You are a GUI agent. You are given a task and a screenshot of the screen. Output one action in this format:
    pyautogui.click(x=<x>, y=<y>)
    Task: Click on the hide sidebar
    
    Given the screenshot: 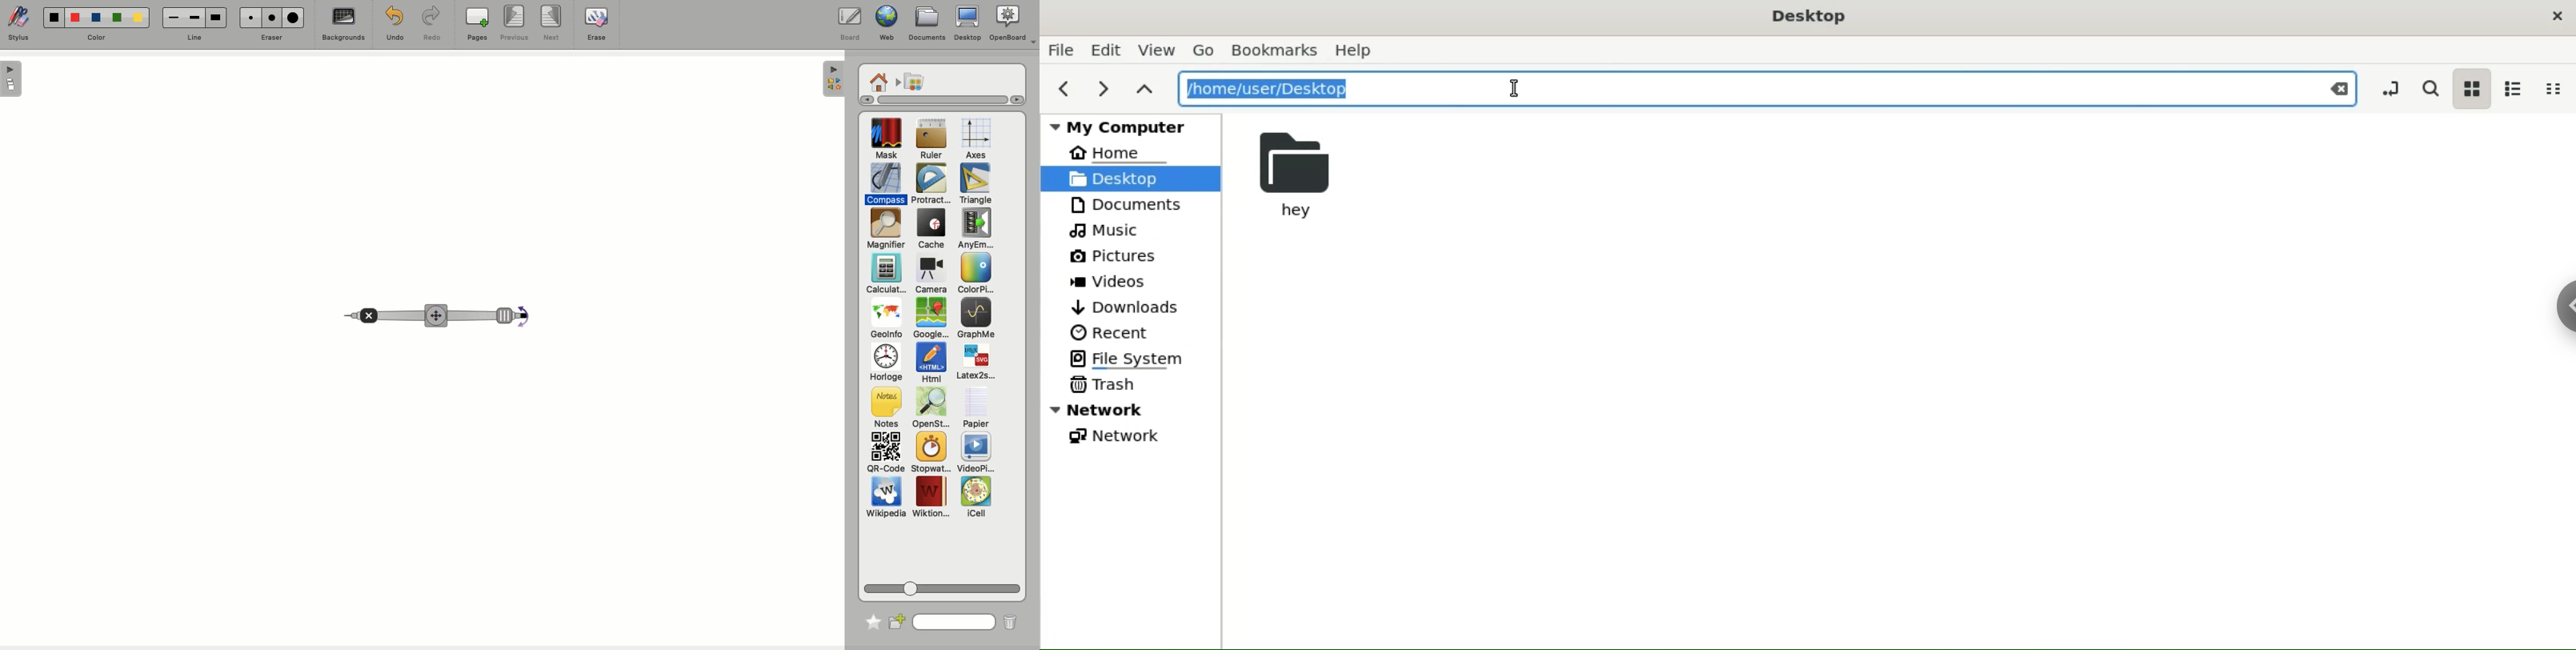 What is the action you would take?
    pyautogui.click(x=832, y=79)
    